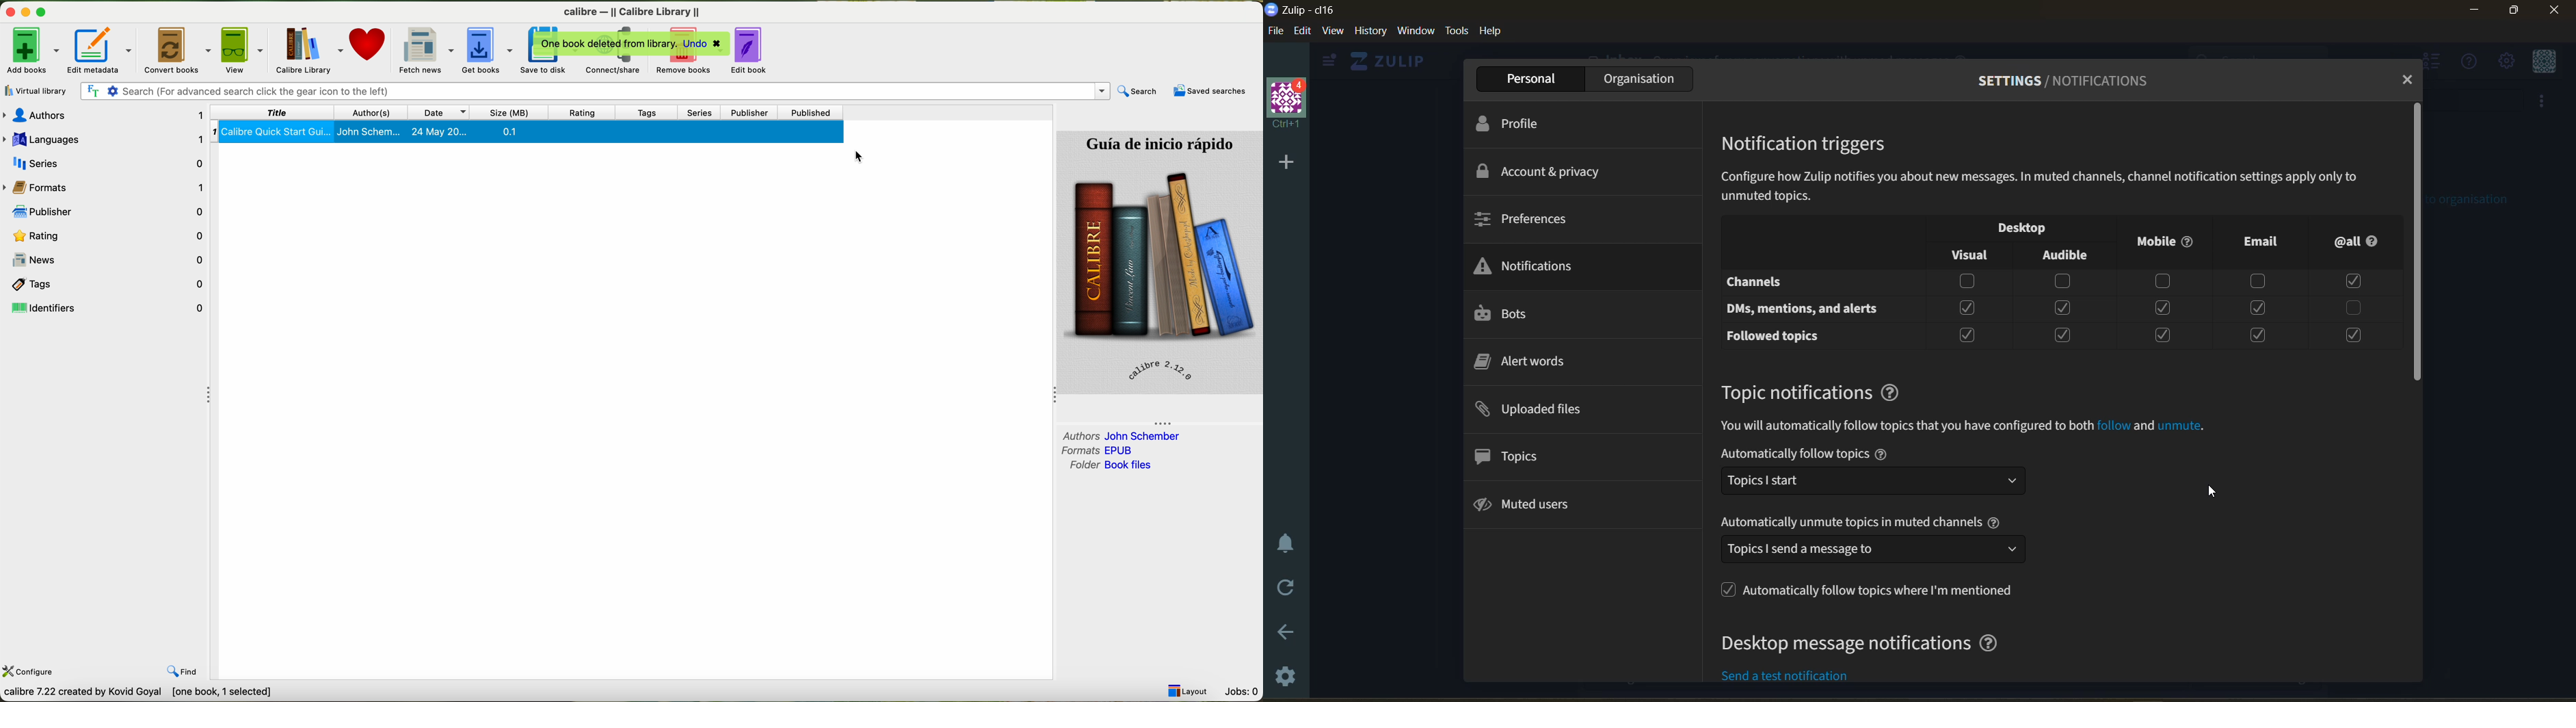 The width and height of the screenshot is (2576, 728). I want to click on Checkbox, so click(2354, 337).